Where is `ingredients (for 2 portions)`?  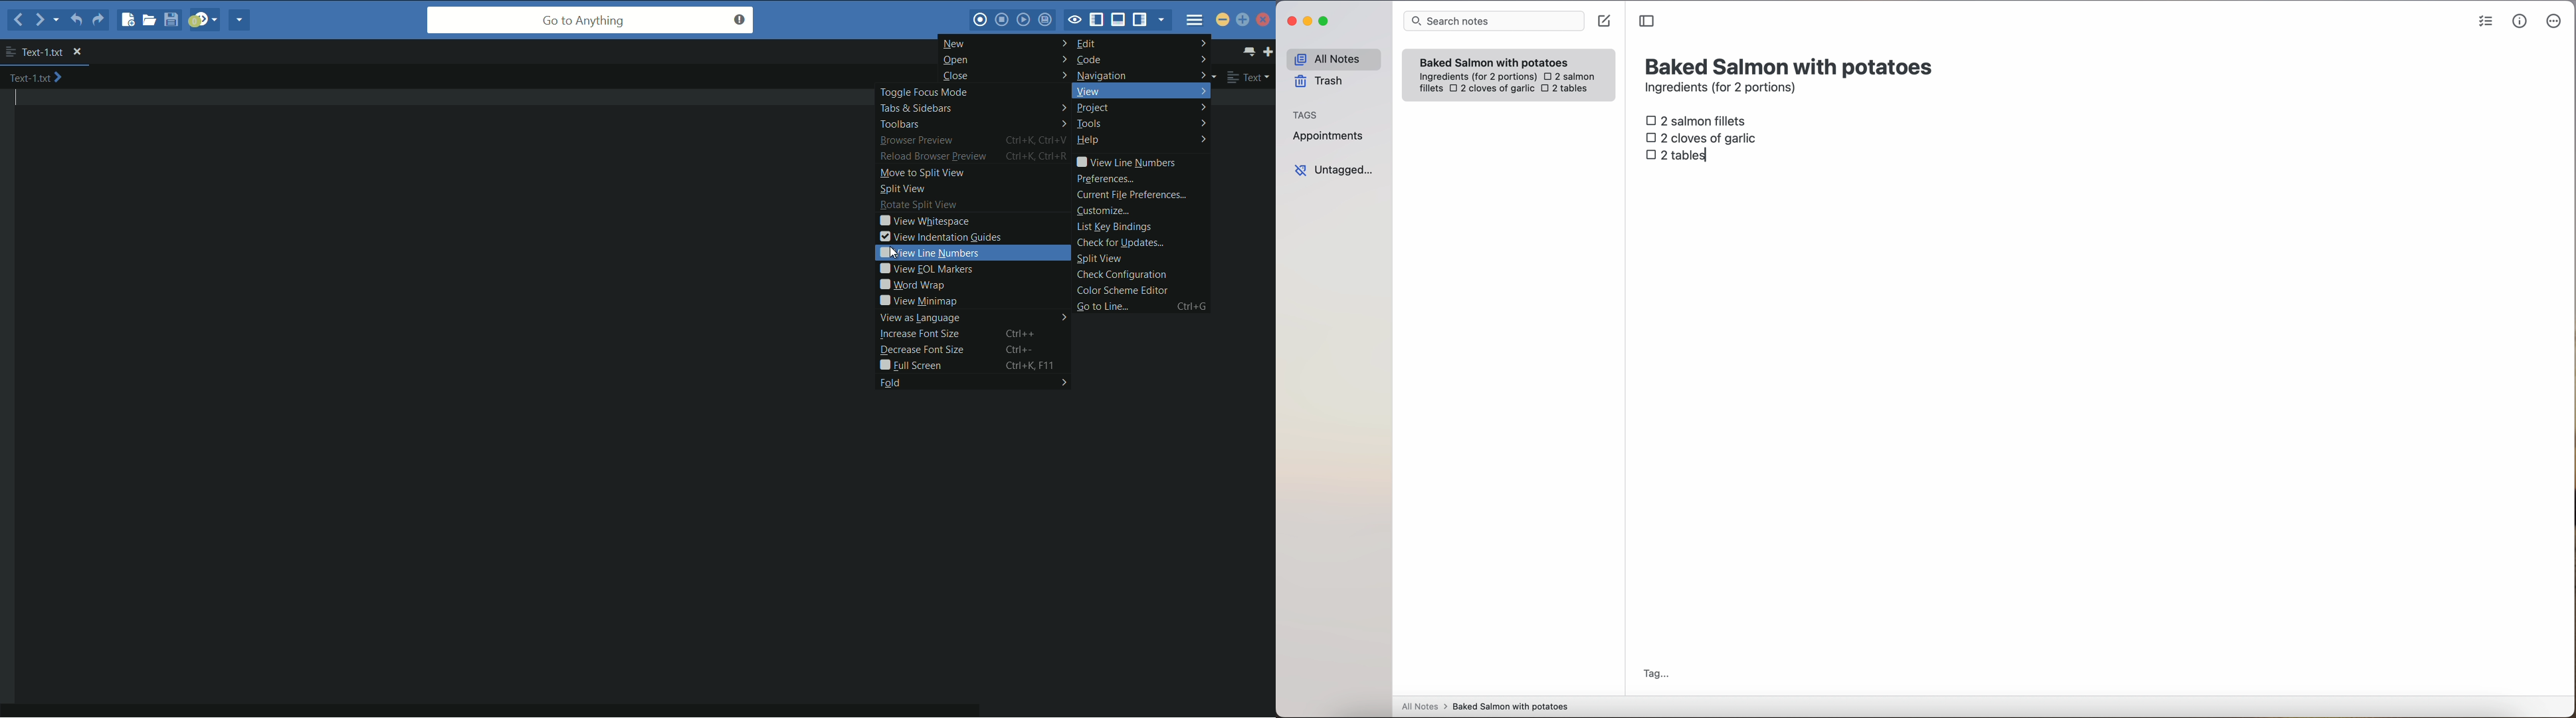
ingredients (for 2 portions) is located at coordinates (1724, 89).